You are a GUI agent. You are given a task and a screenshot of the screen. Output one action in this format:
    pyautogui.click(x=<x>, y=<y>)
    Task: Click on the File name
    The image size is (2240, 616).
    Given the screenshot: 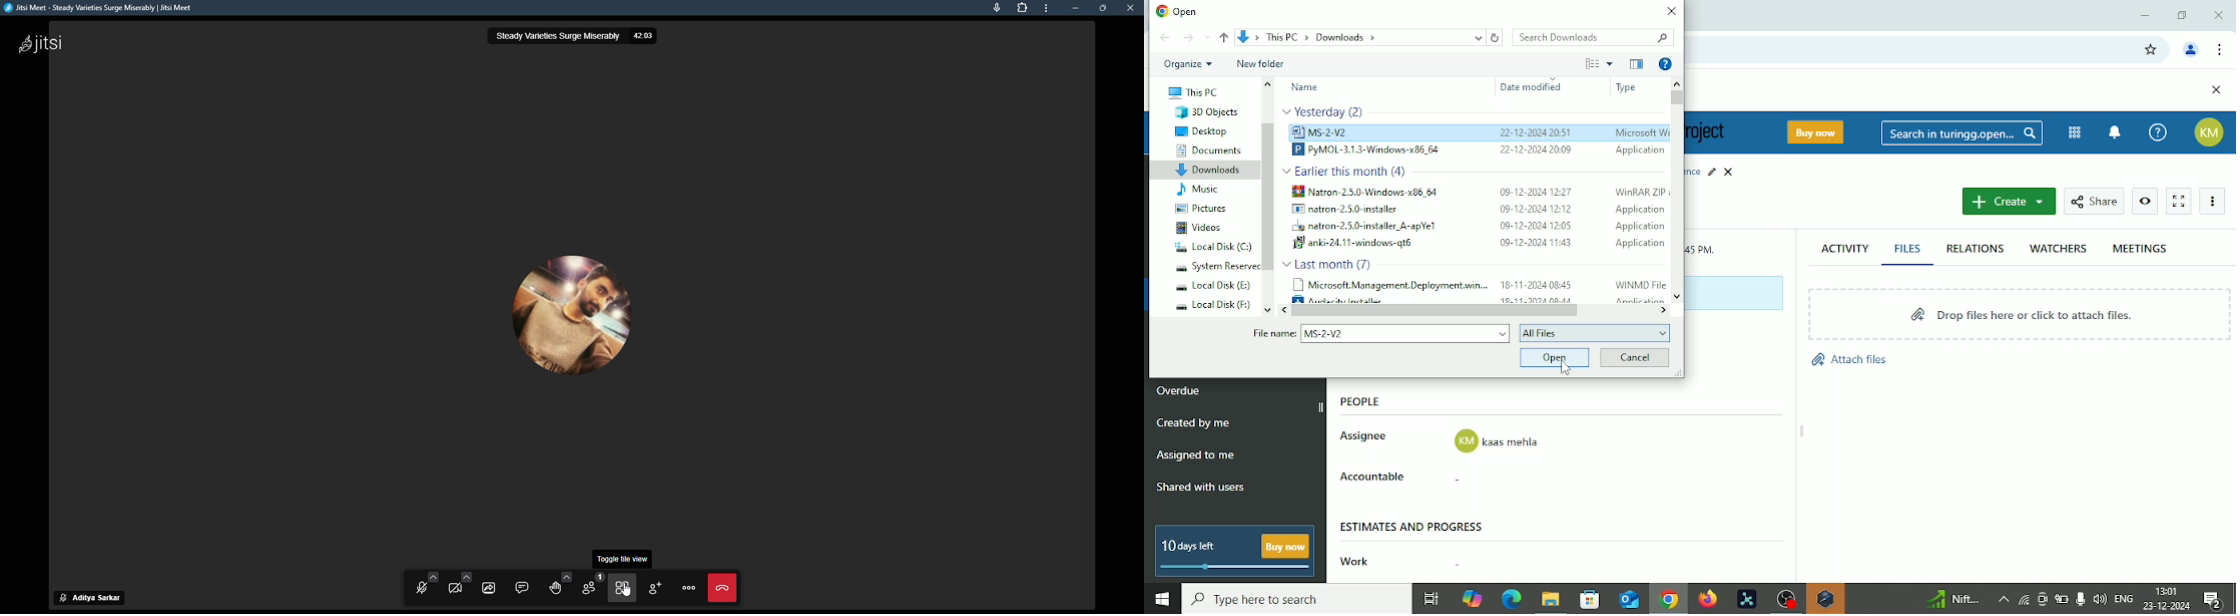 What is the action you would take?
    pyautogui.click(x=1406, y=334)
    